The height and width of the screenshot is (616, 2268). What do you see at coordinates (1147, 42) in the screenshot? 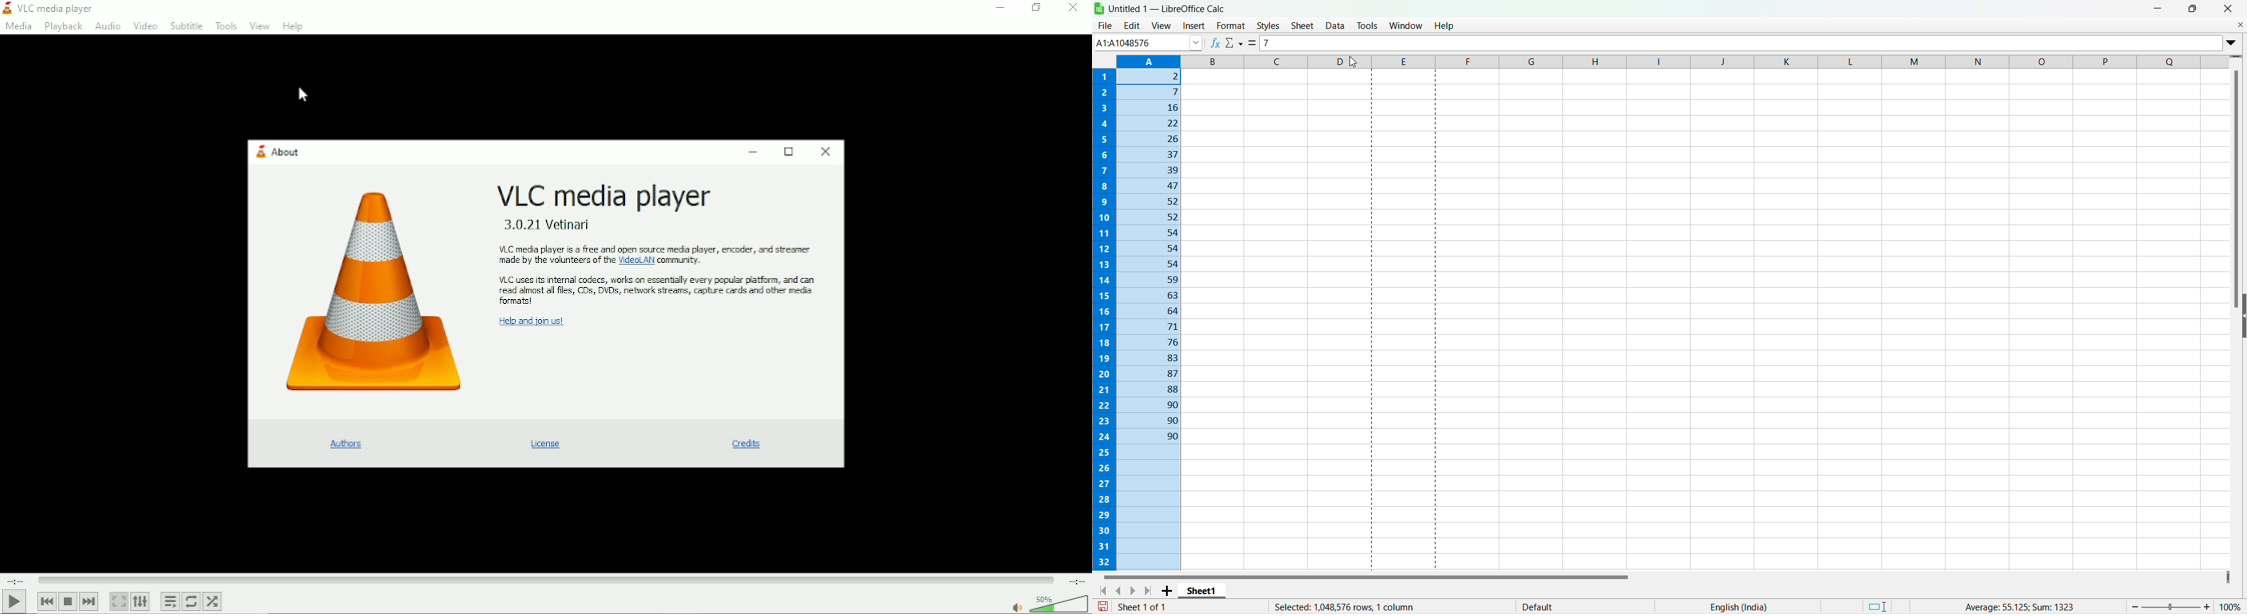
I see `Active Cell` at bounding box center [1147, 42].